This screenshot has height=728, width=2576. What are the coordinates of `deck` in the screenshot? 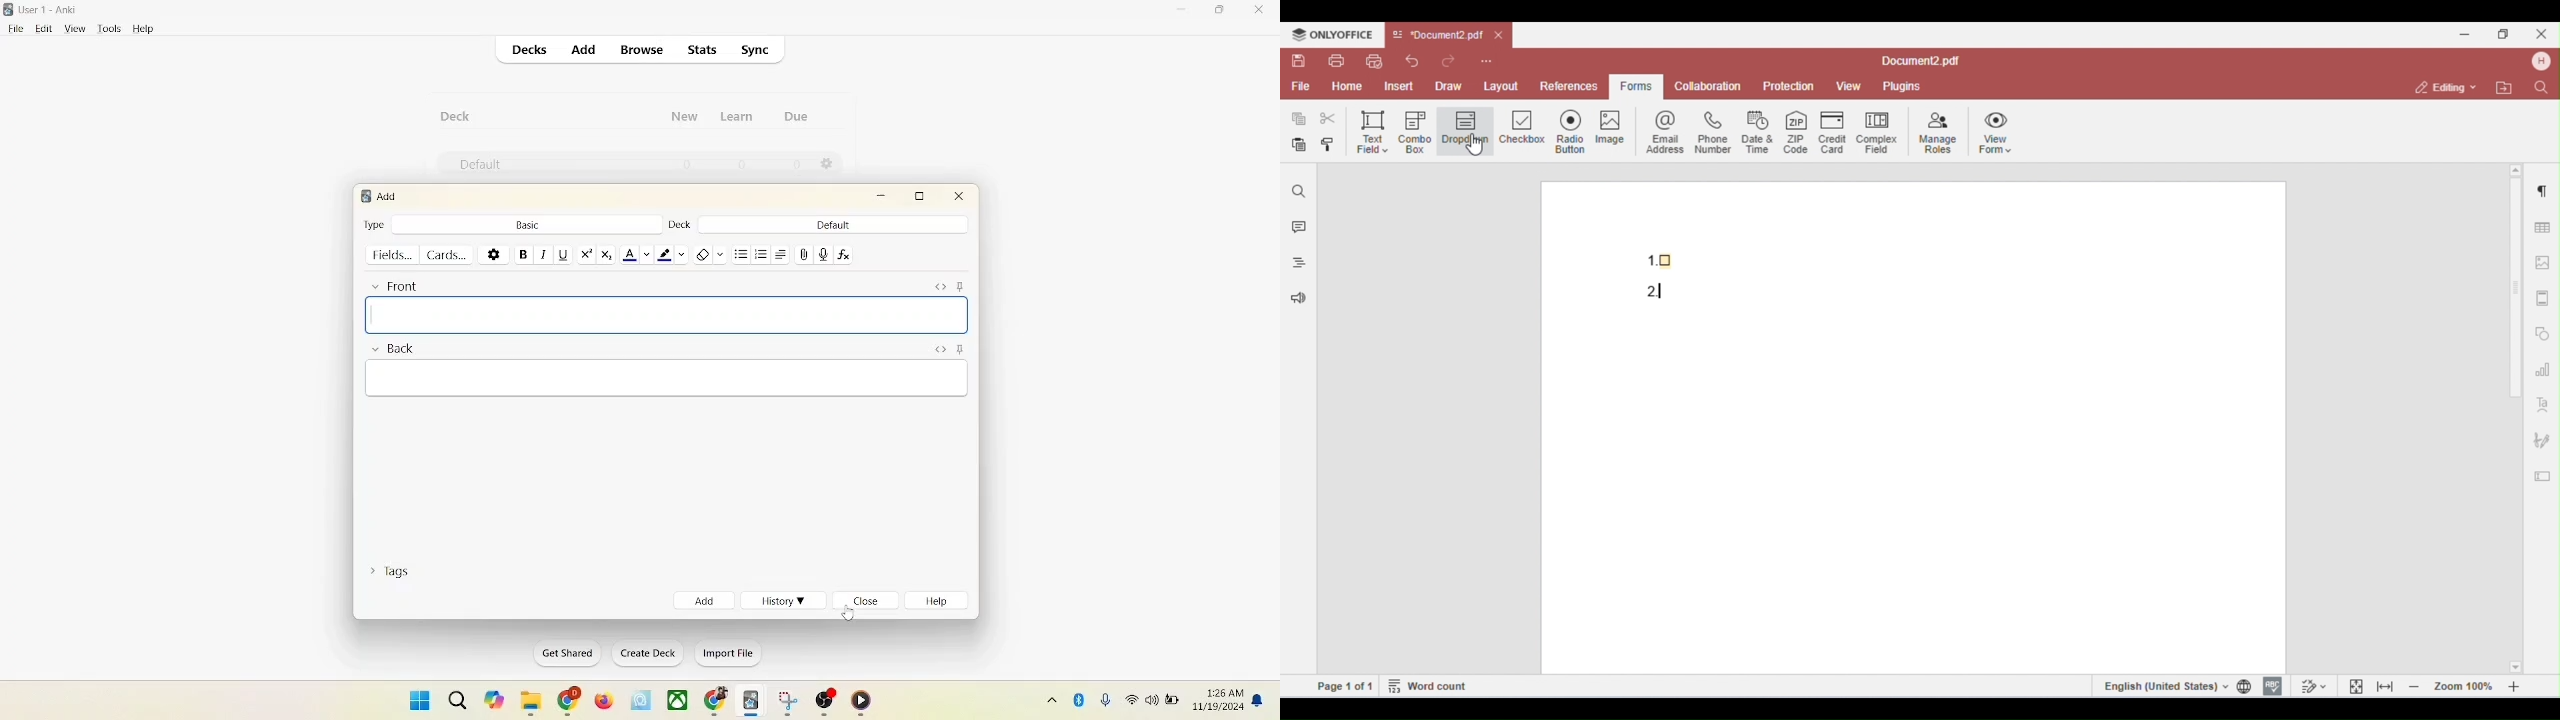 It's located at (456, 116).